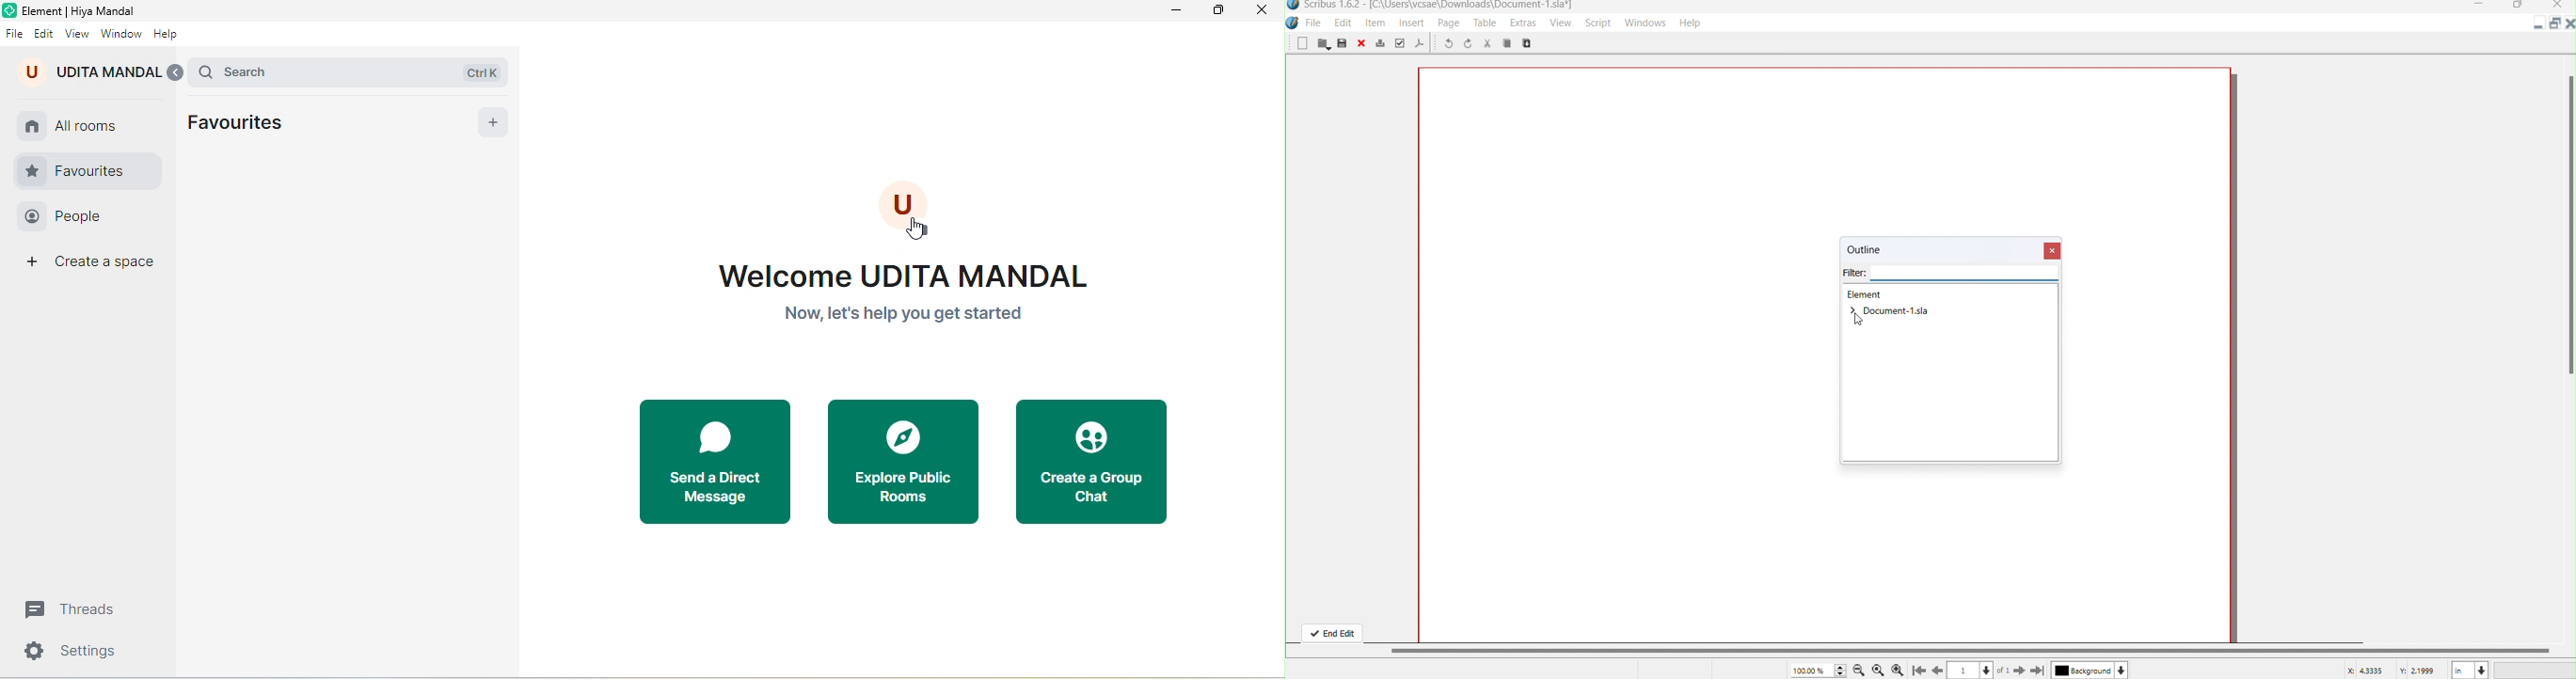 The height and width of the screenshot is (700, 2576). I want to click on Minimize, so click(2479, 5).